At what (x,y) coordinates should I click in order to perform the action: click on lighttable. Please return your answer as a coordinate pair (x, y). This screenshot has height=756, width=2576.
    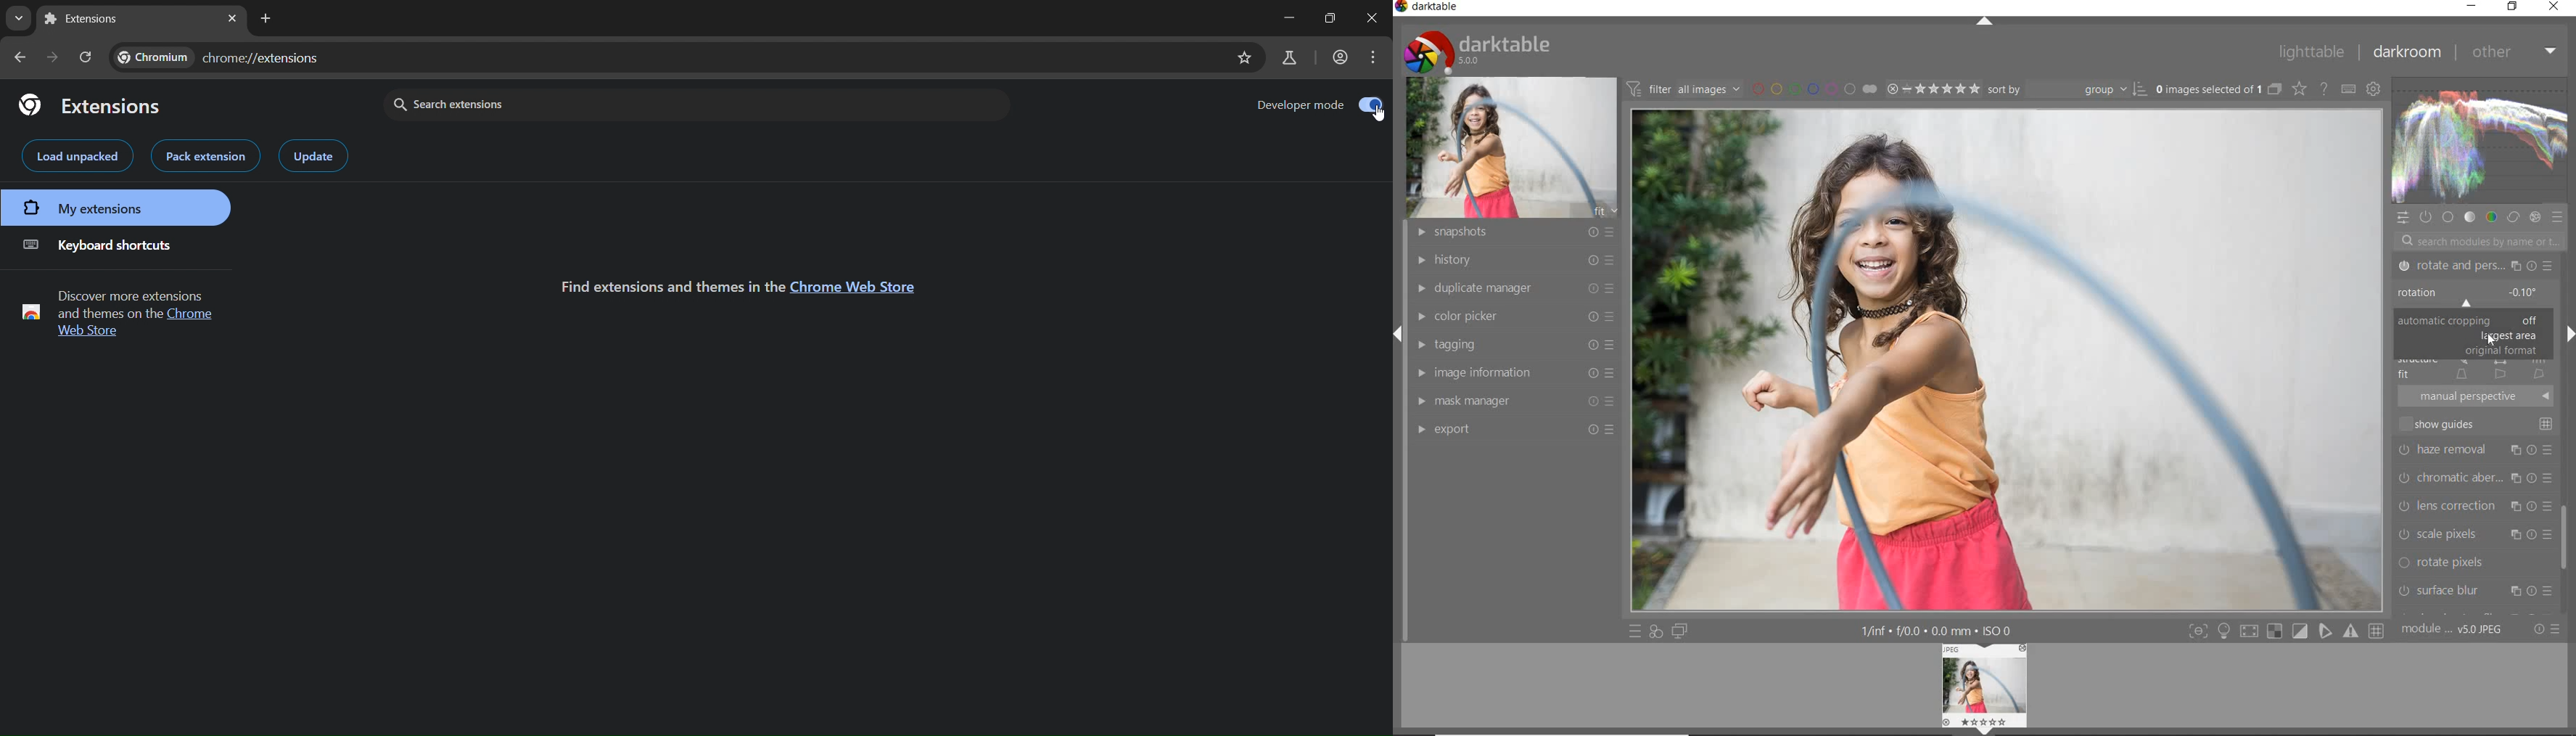
    Looking at the image, I should click on (2312, 53).